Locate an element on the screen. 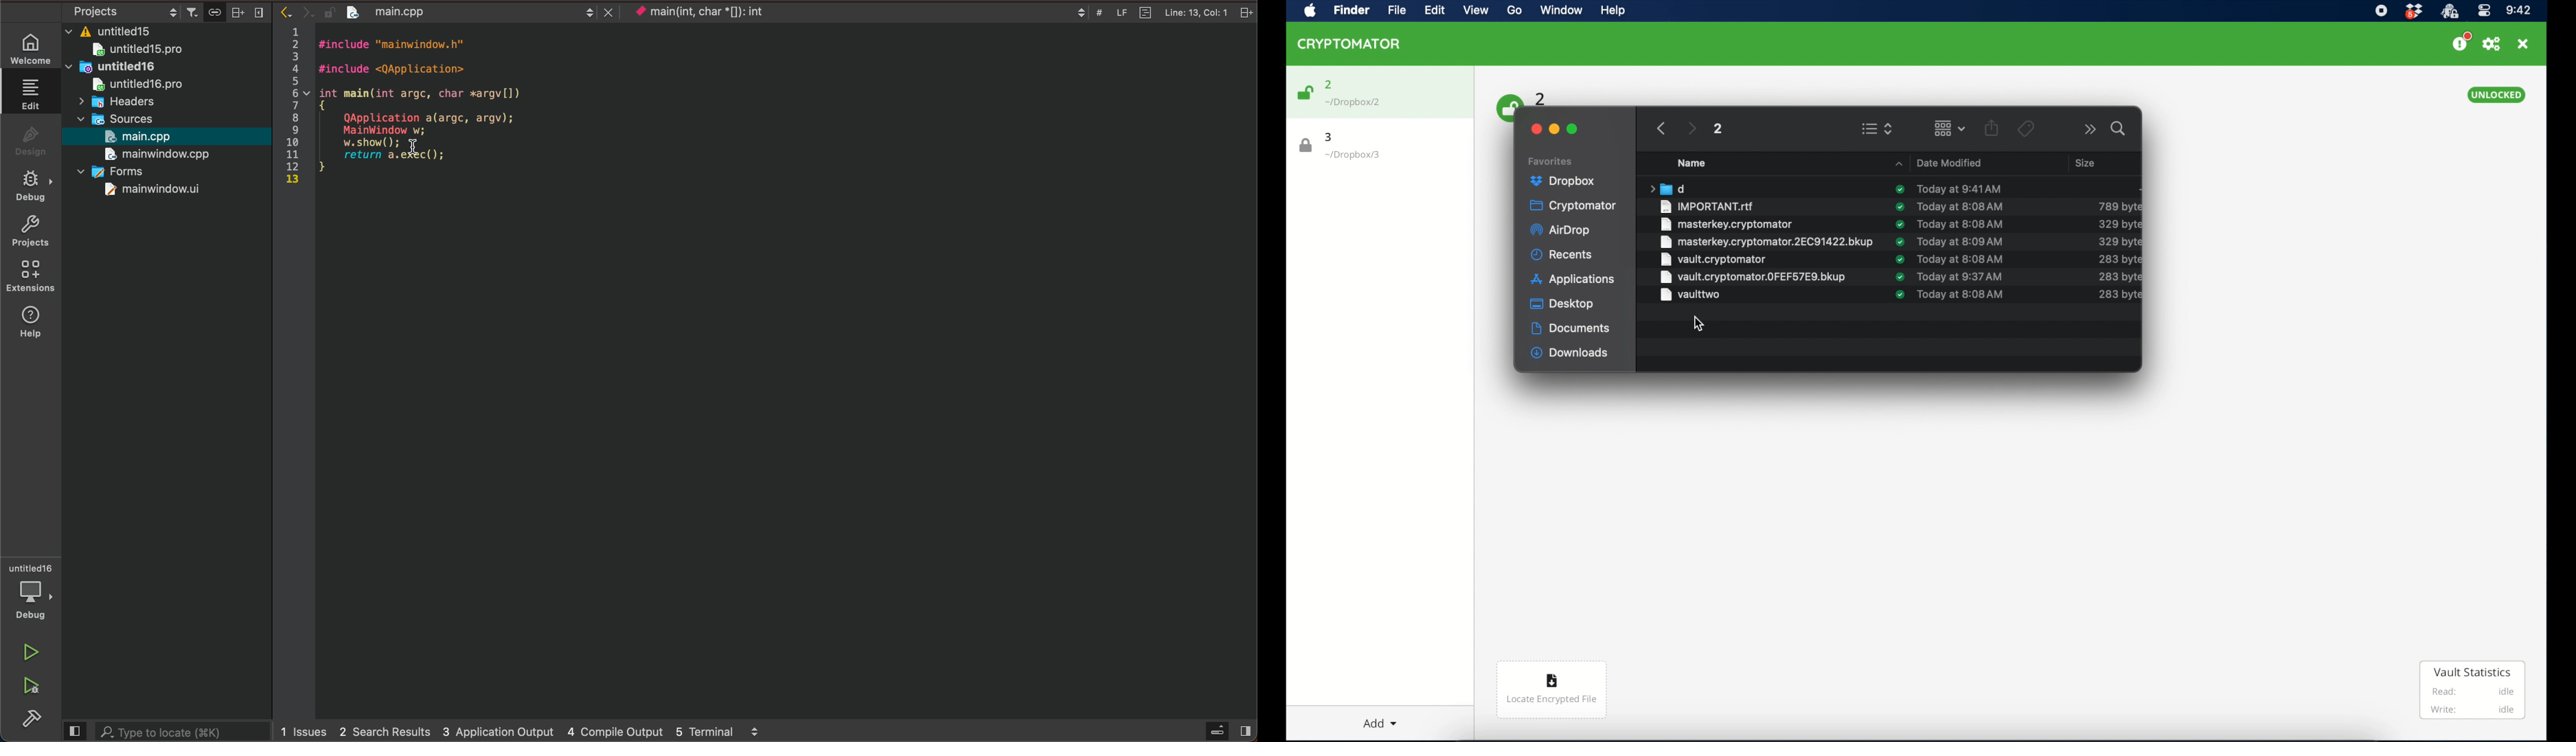   is located at coordinates (1959, 207).